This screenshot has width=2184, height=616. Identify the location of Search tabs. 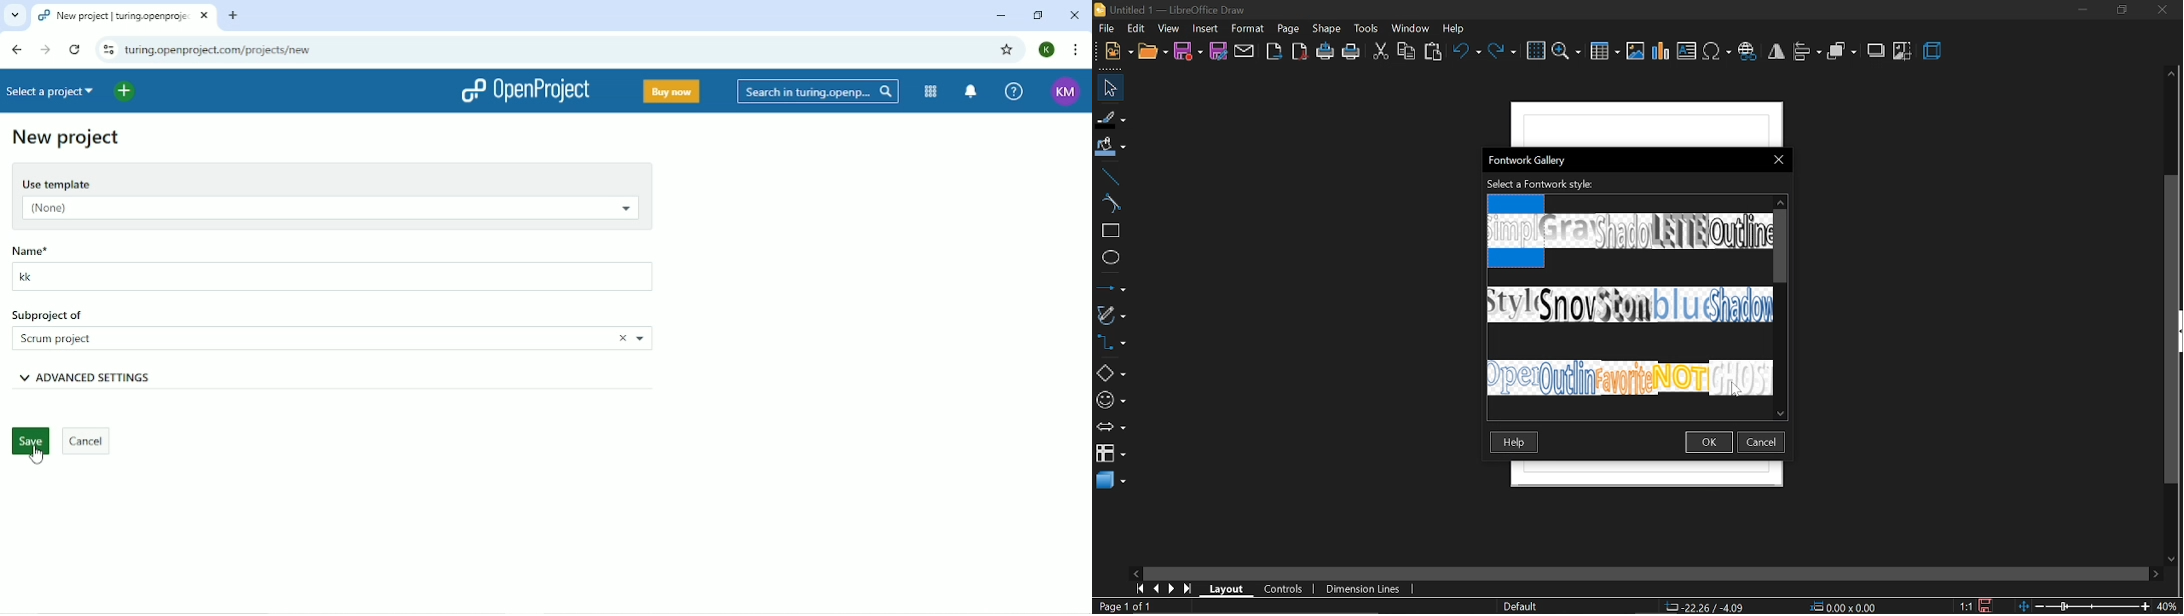
(14, 16).